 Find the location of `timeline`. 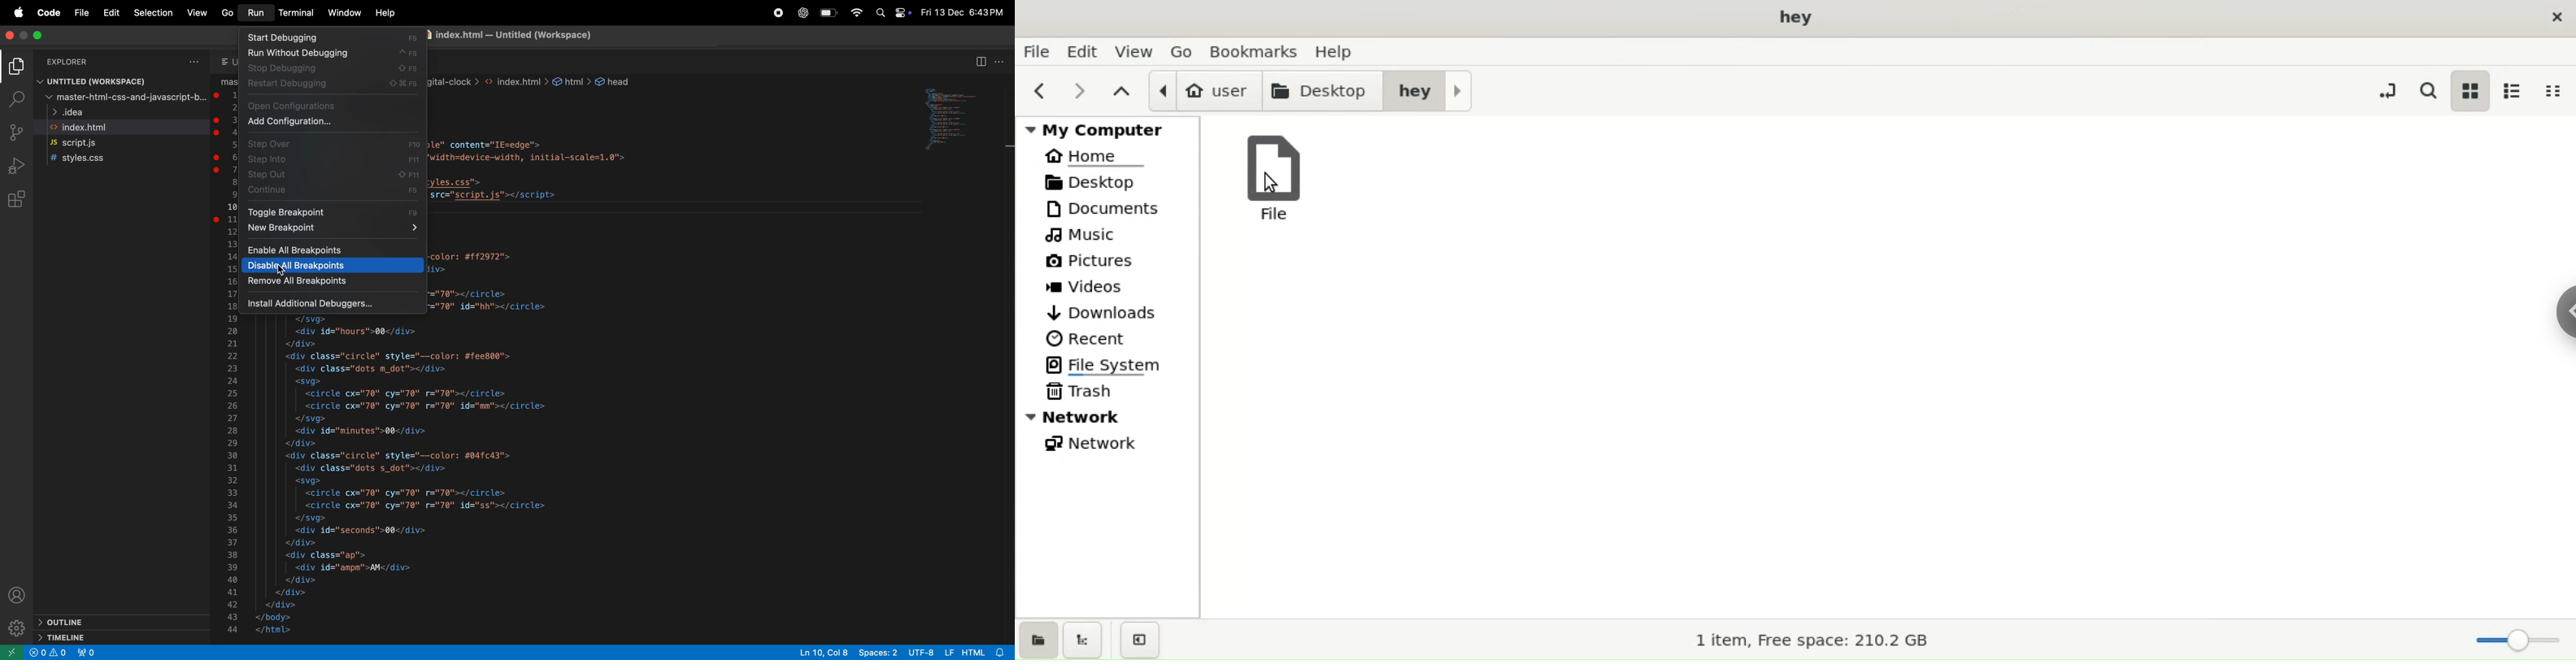

timeline is located at coordinates (102, 637).